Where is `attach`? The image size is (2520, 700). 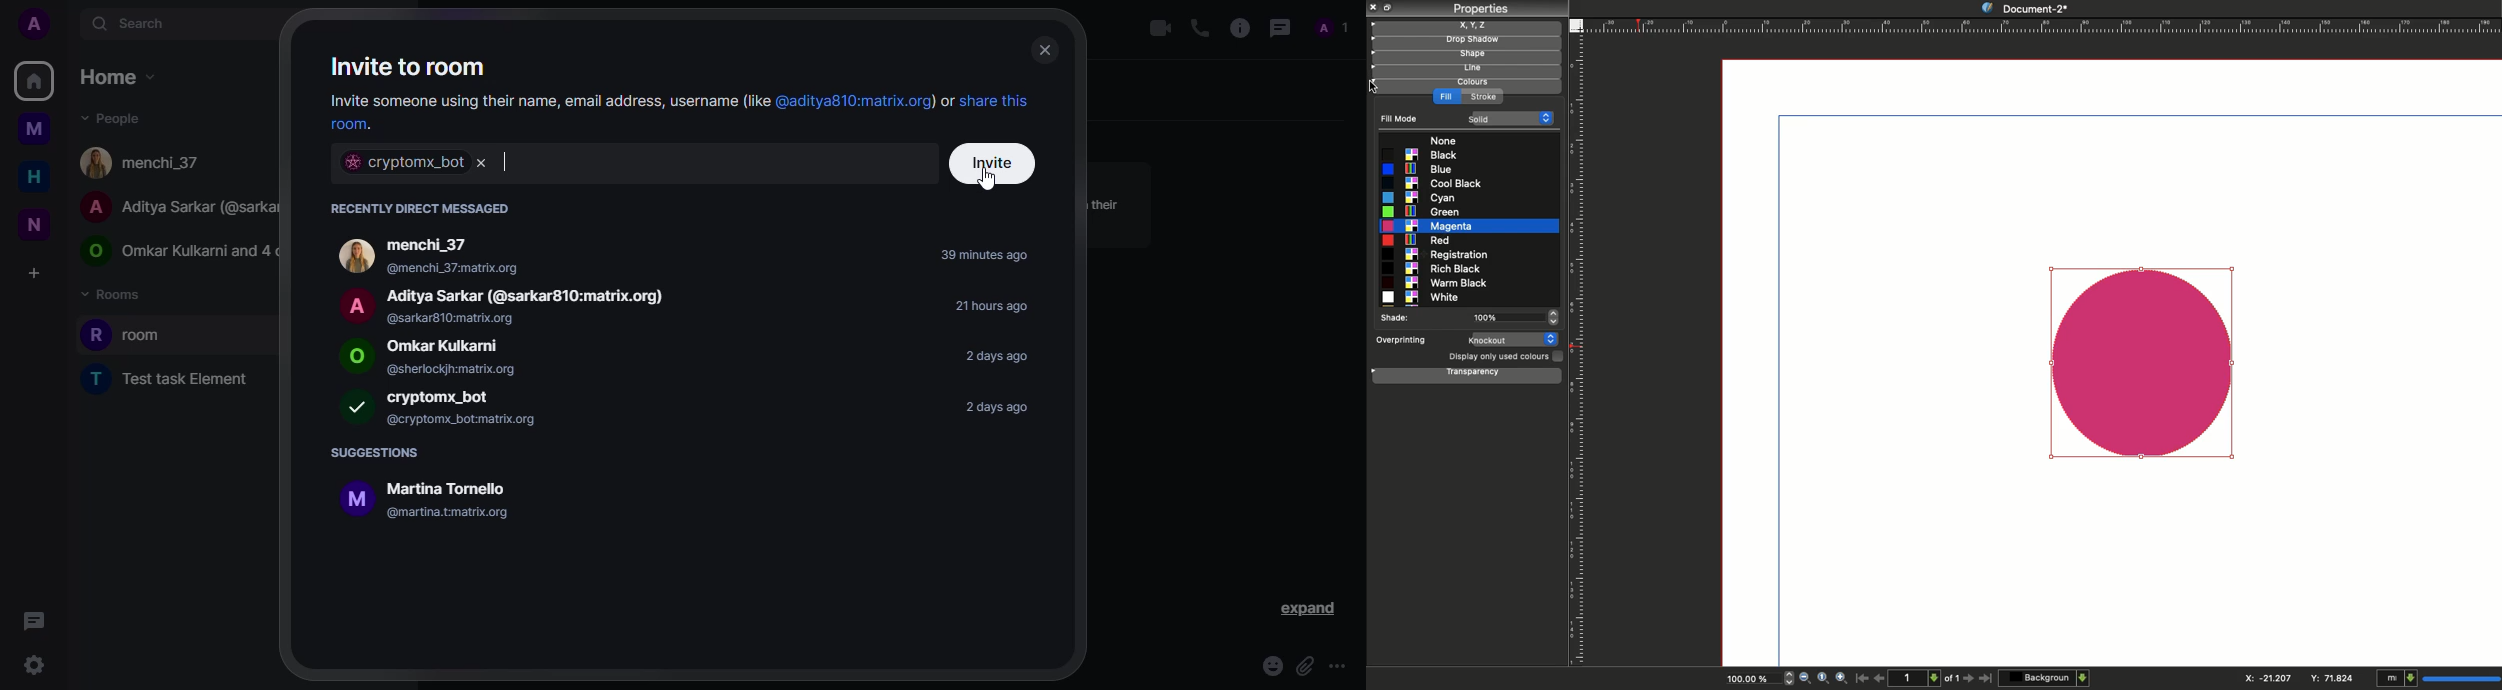
attach is located at coordinates (1306, 665).